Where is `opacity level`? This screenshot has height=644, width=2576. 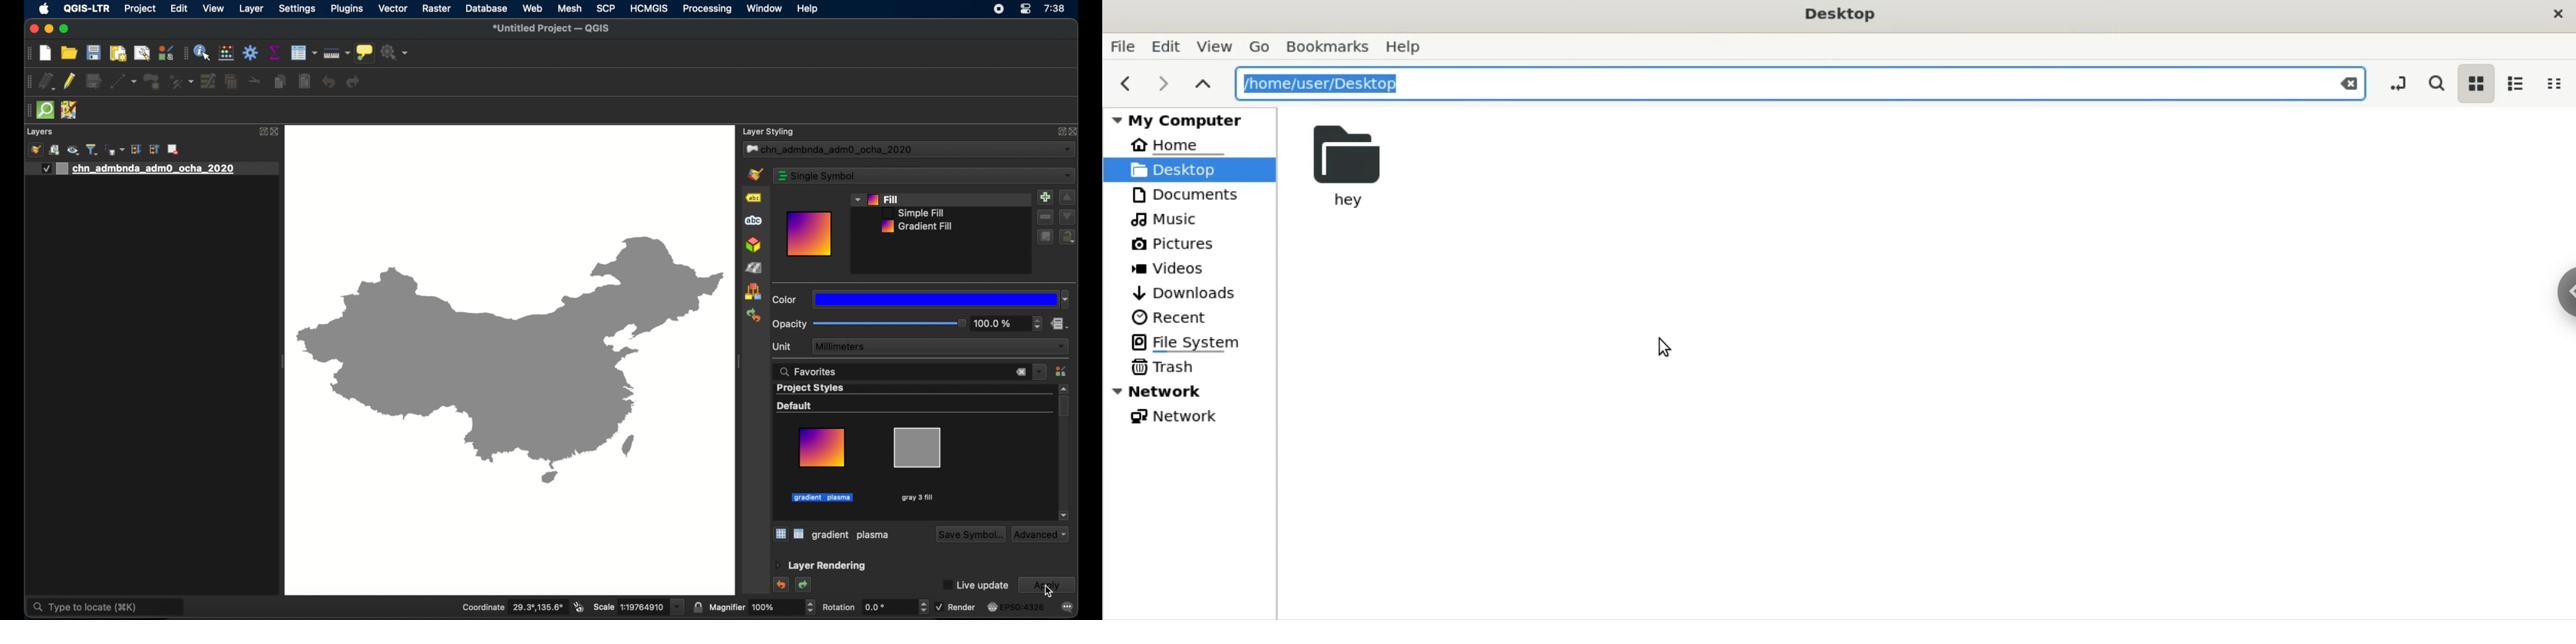 opacity level is located at coordinates (995, 323).